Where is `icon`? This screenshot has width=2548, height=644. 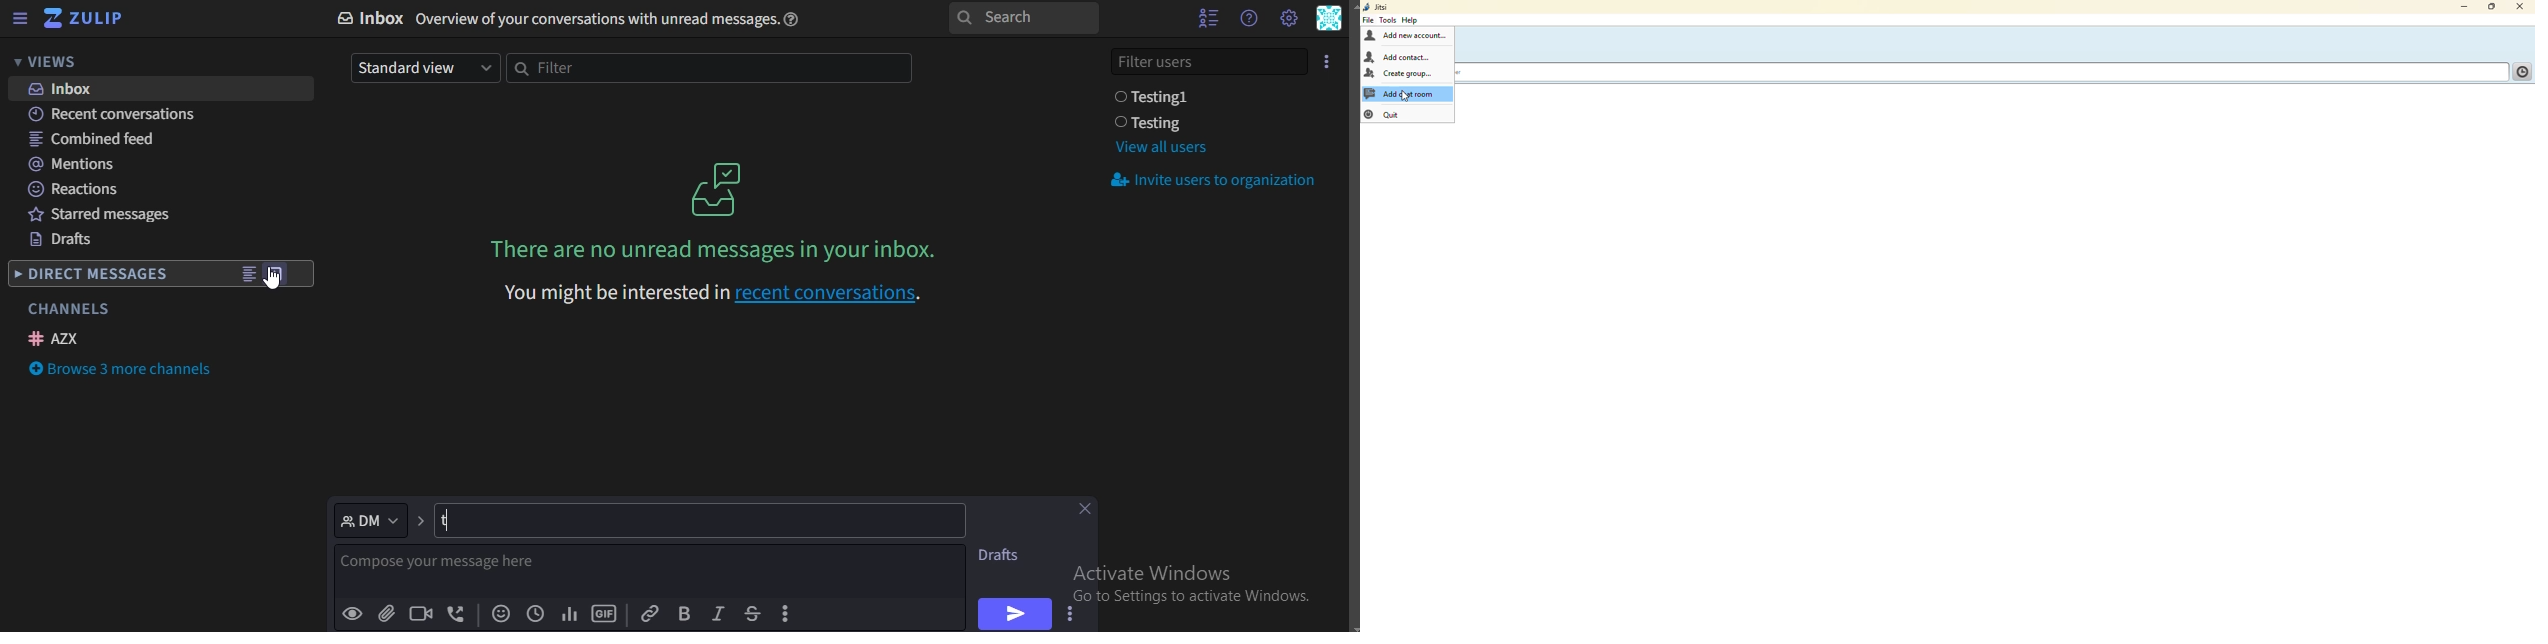
icon is located at coordinates (719, 188).